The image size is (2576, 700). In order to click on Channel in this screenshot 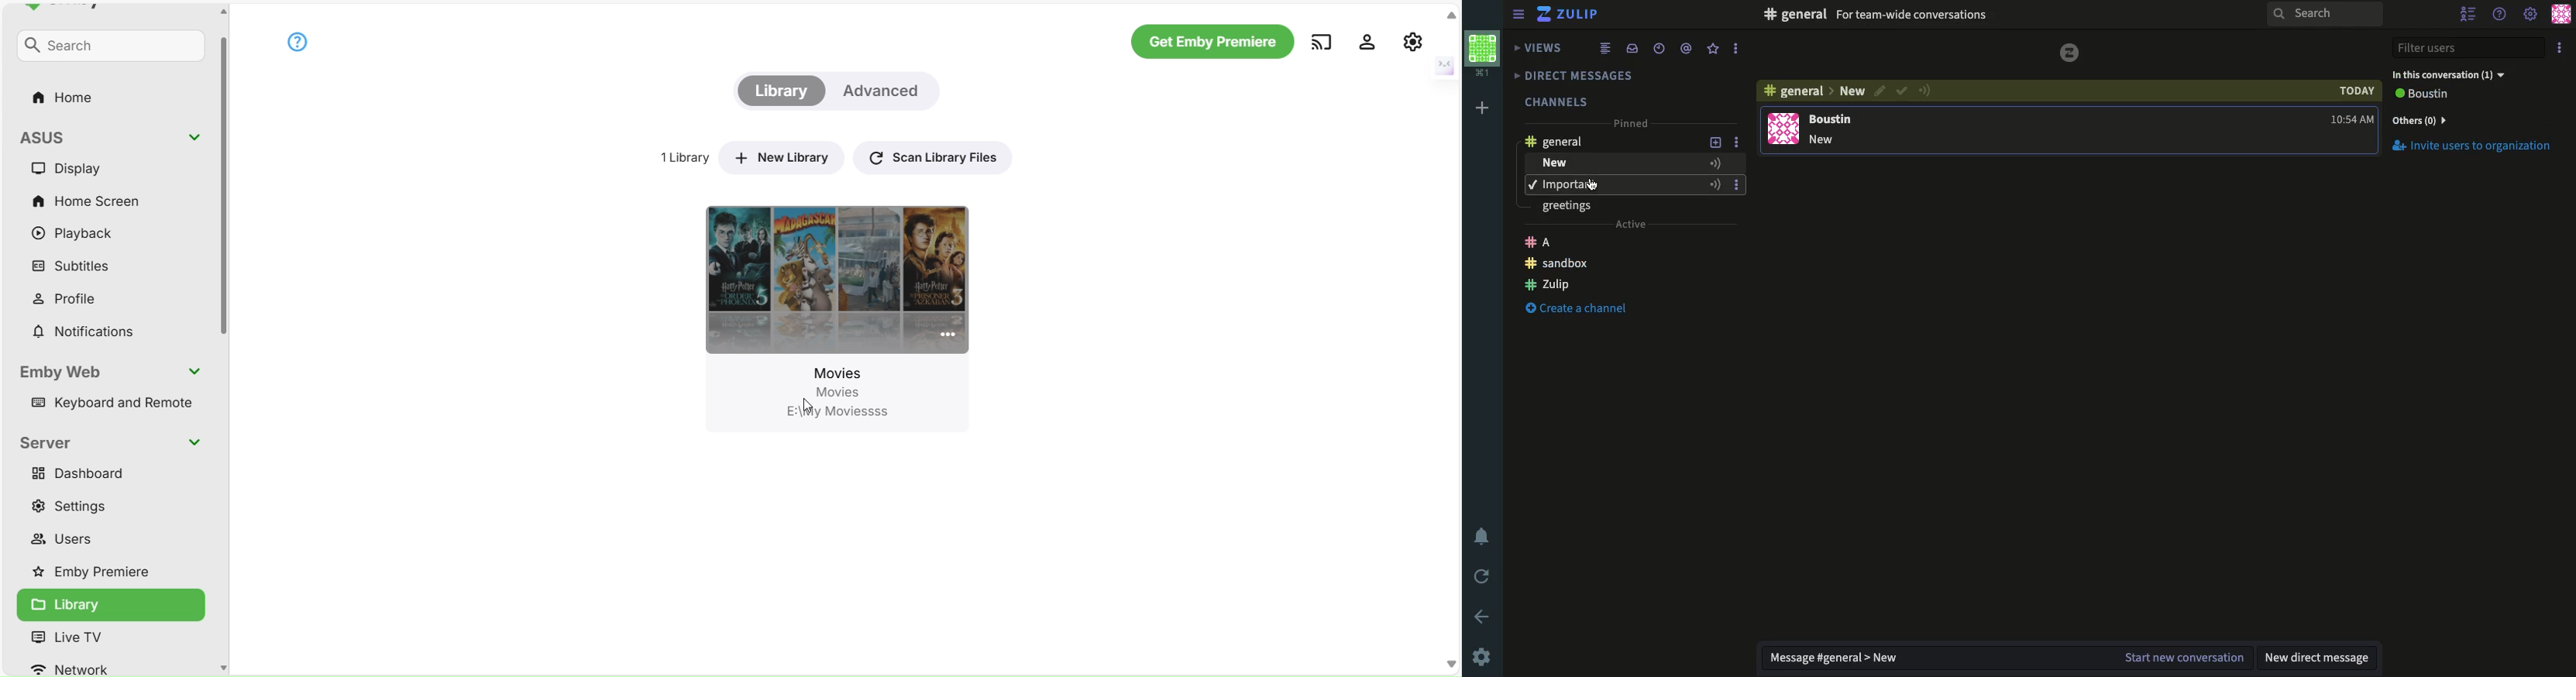, I will do `click(1797, 94)`.